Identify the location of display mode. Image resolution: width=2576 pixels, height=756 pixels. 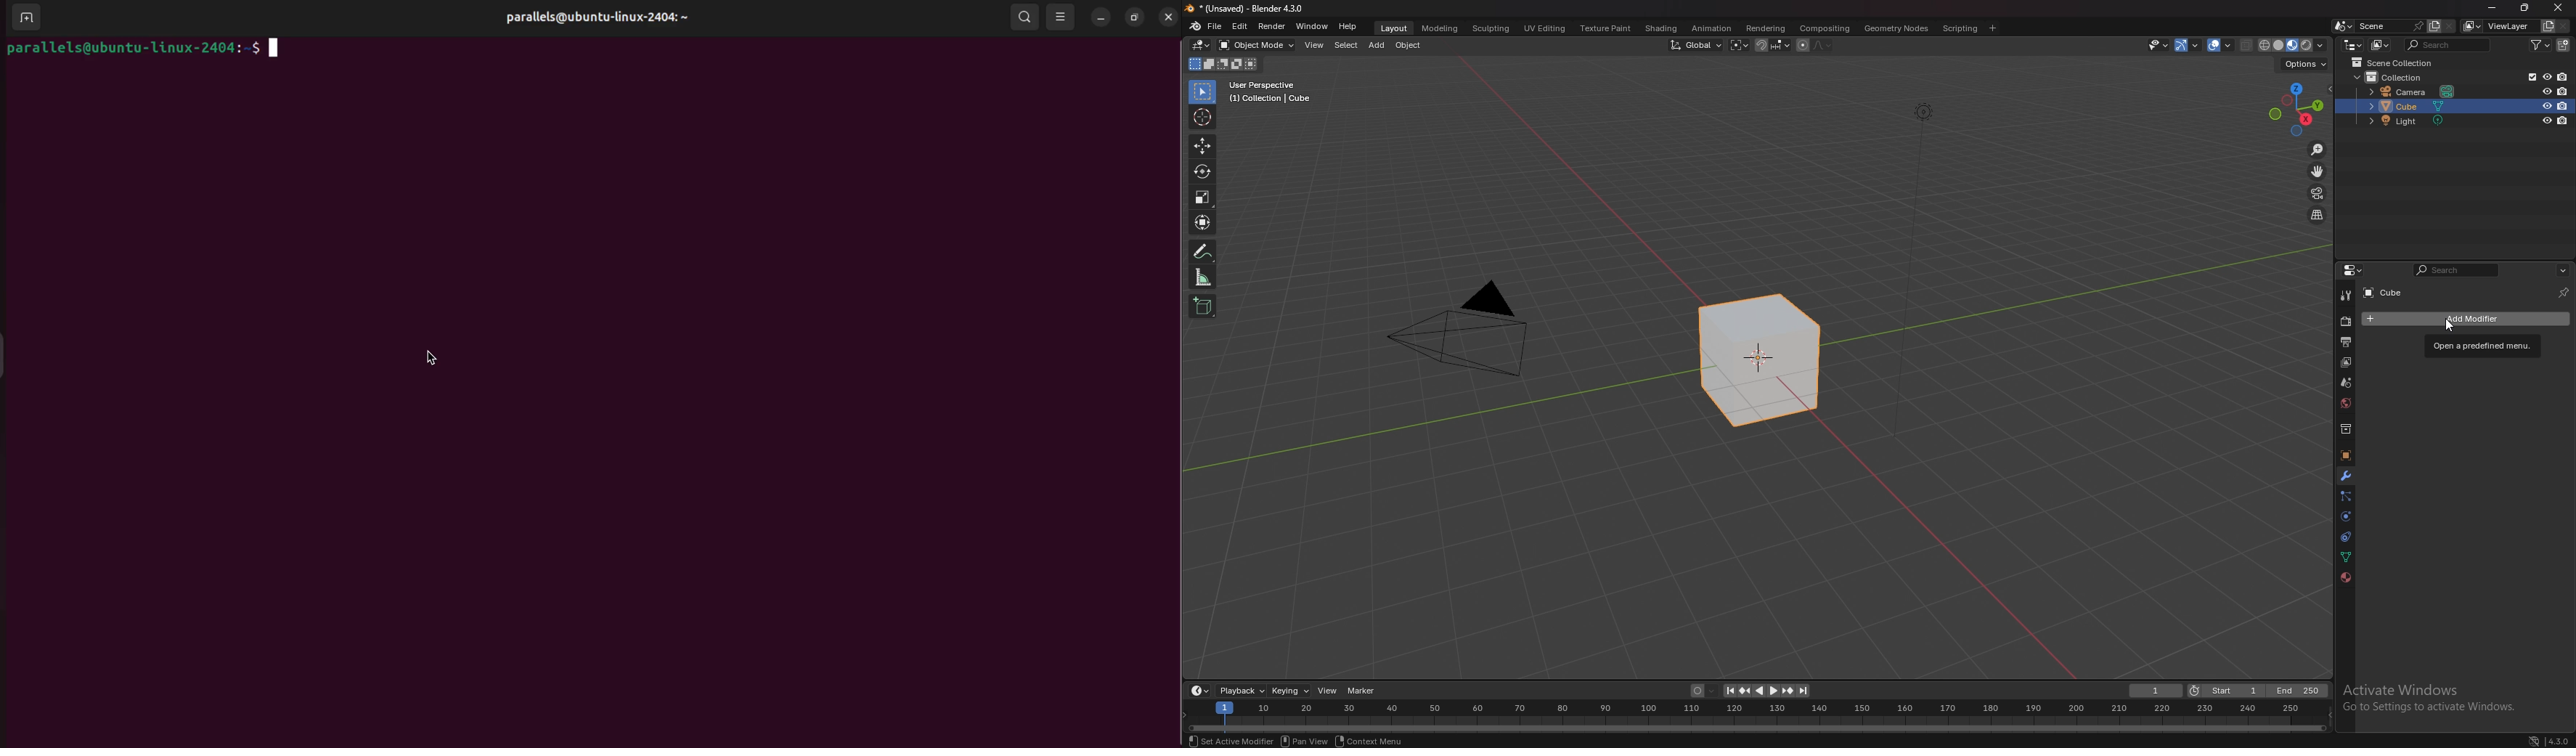
(2380, 44).